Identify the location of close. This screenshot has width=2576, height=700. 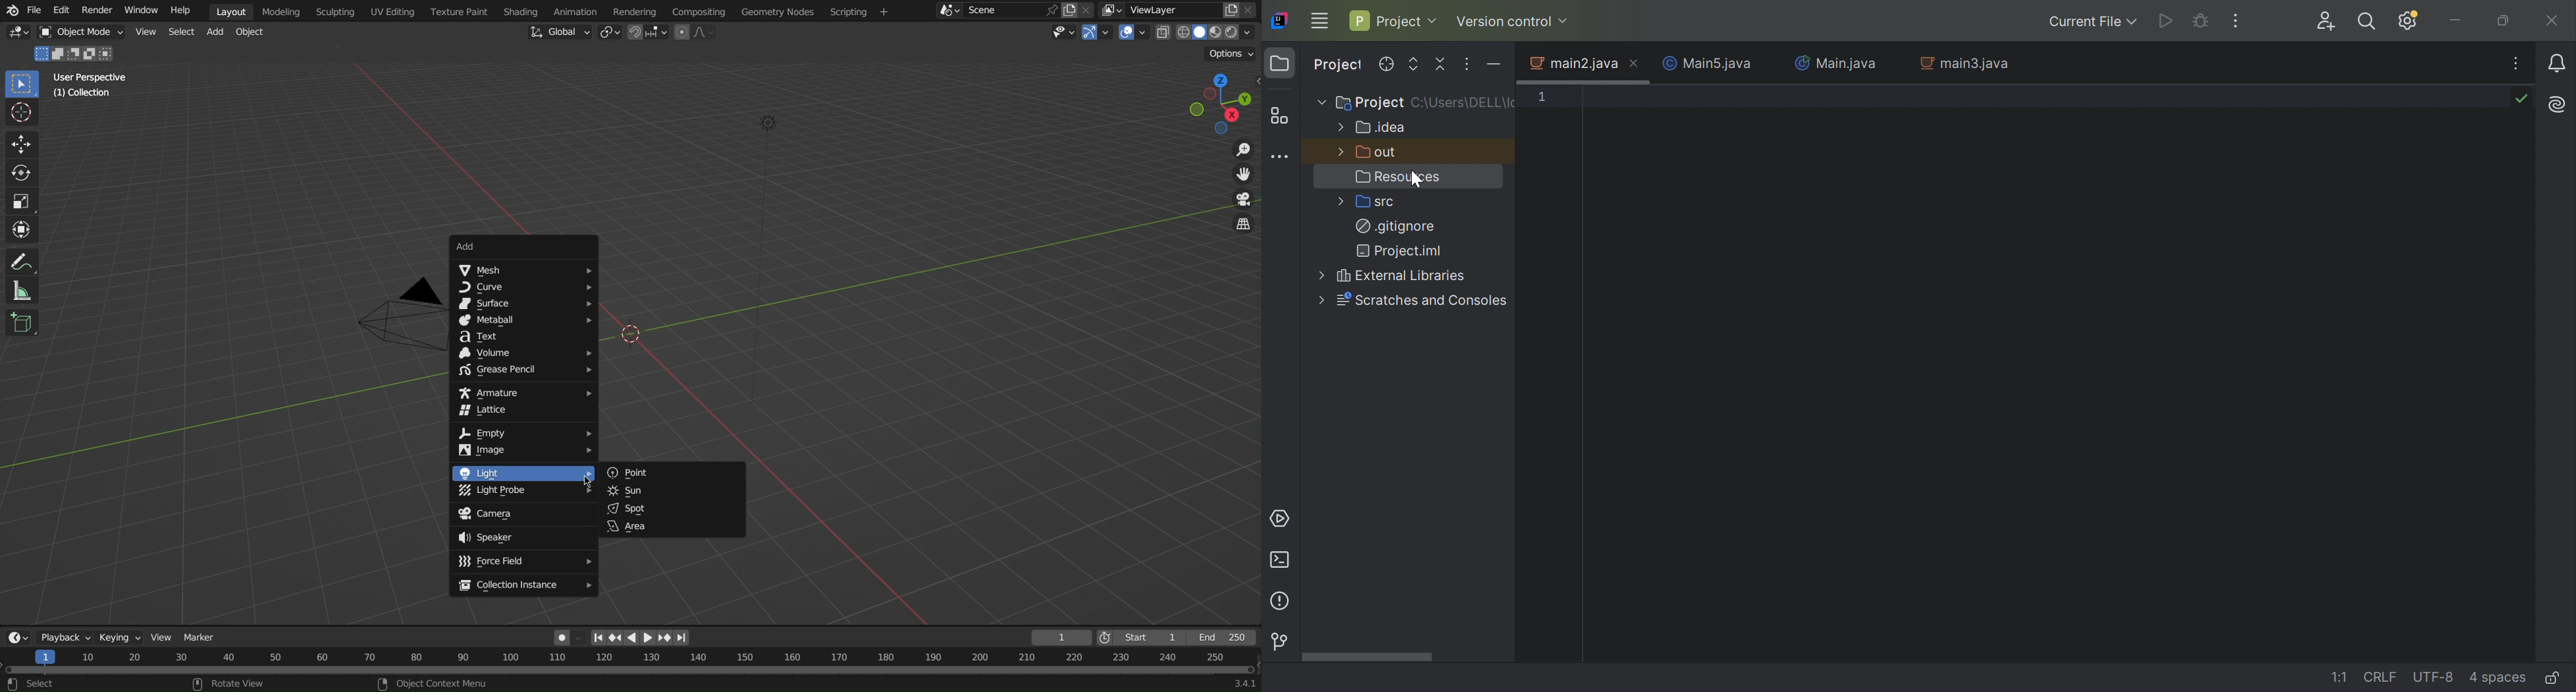
(1089, 9).